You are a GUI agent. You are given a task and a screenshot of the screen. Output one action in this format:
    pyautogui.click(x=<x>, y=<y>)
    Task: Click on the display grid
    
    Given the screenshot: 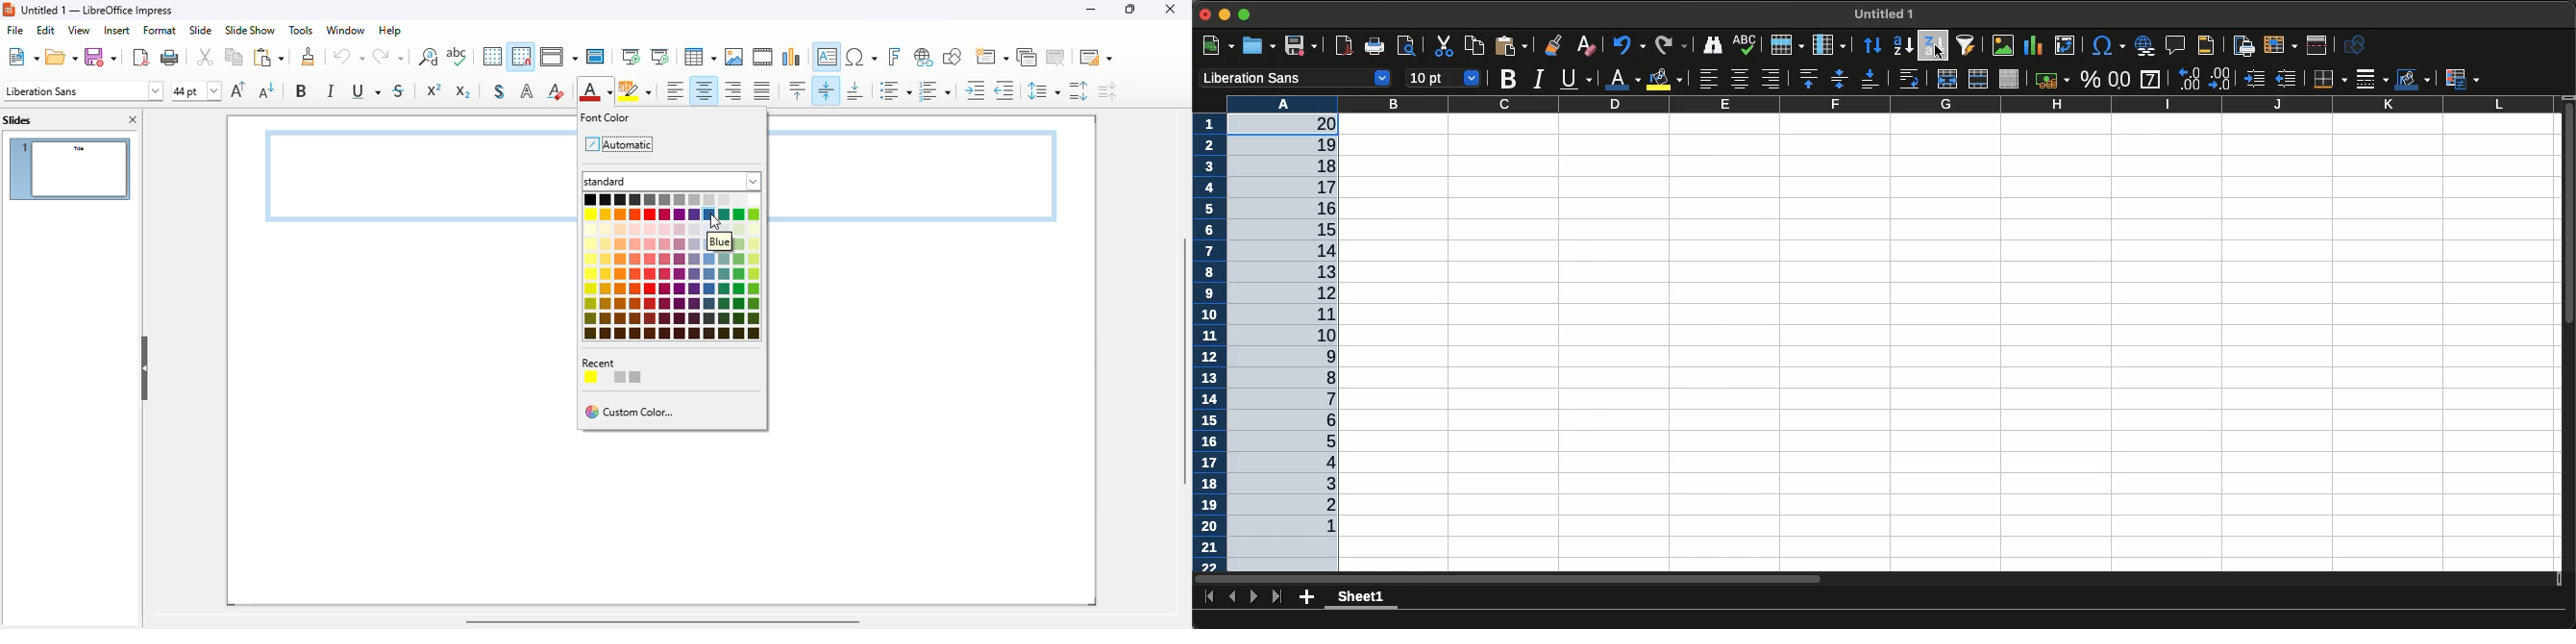 What is the action you would take?
    pyautogui.click(x=492, y=56)
    